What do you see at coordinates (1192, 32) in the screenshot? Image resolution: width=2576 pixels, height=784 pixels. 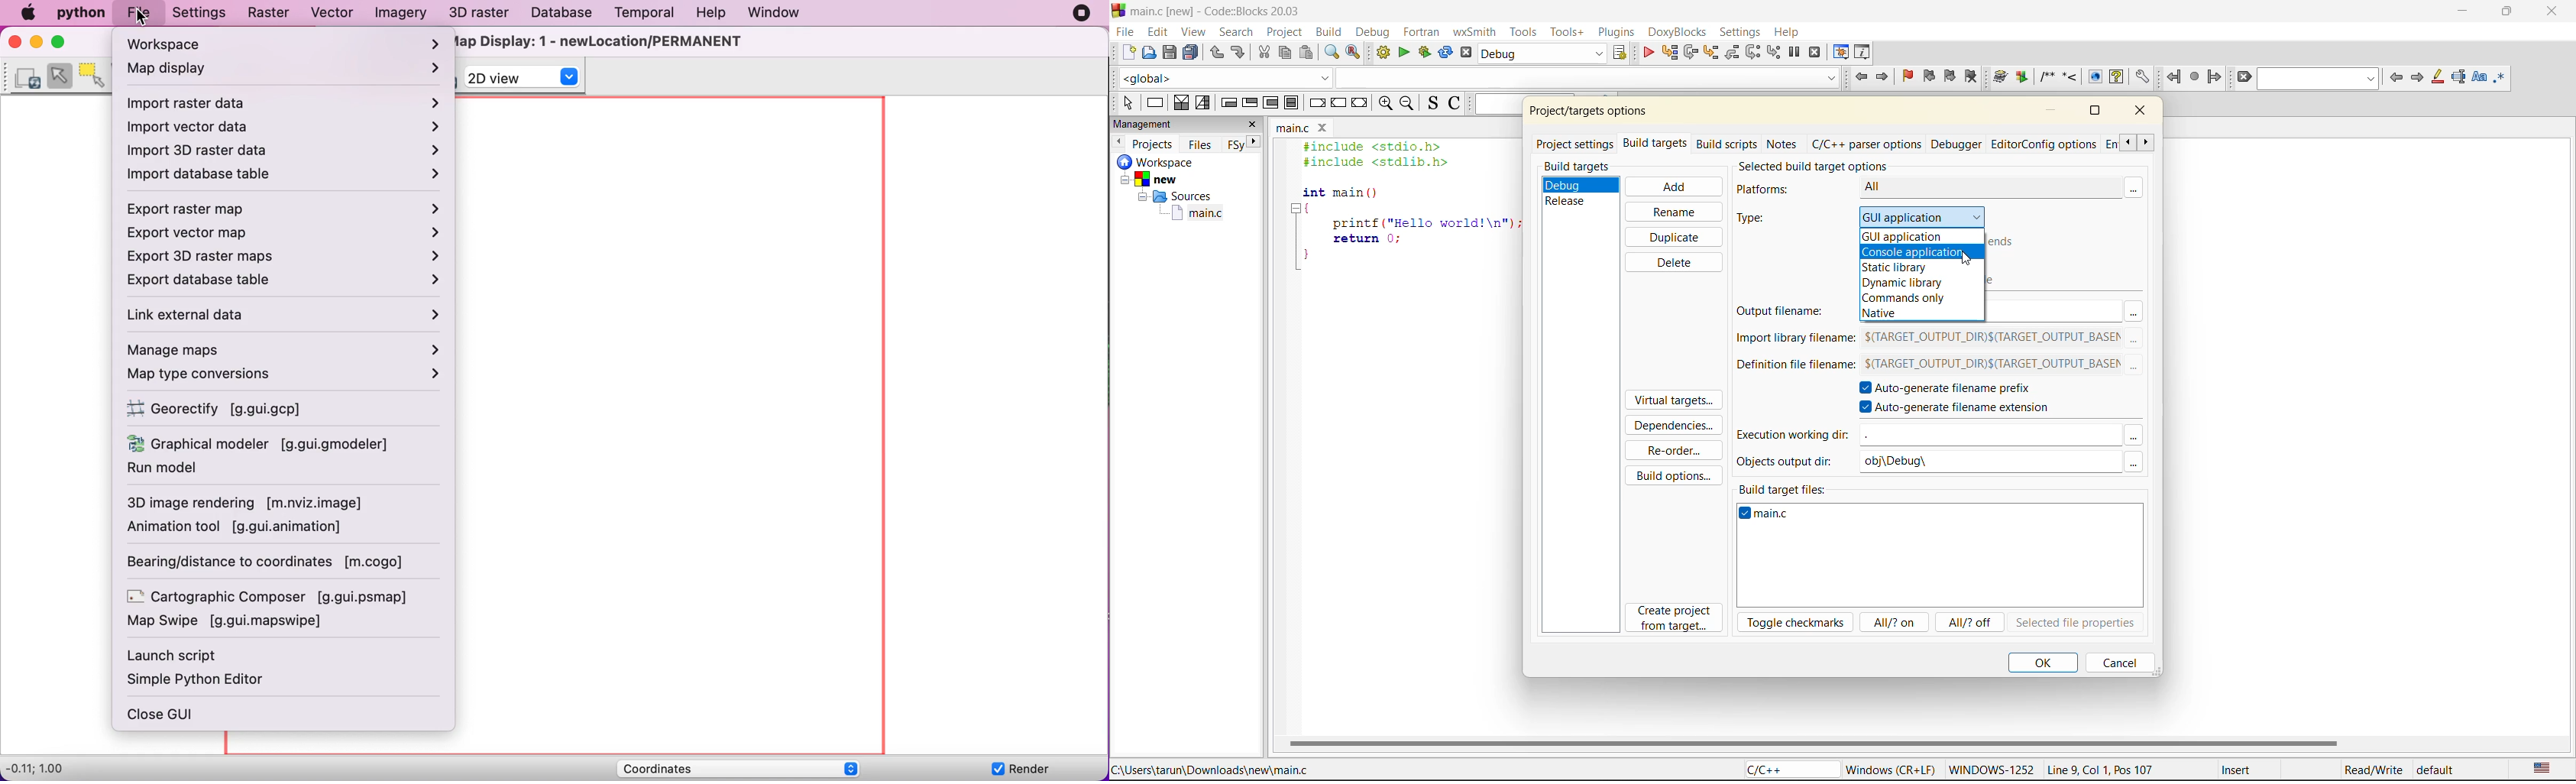 I see `view` at bounding box center [1192, 32].